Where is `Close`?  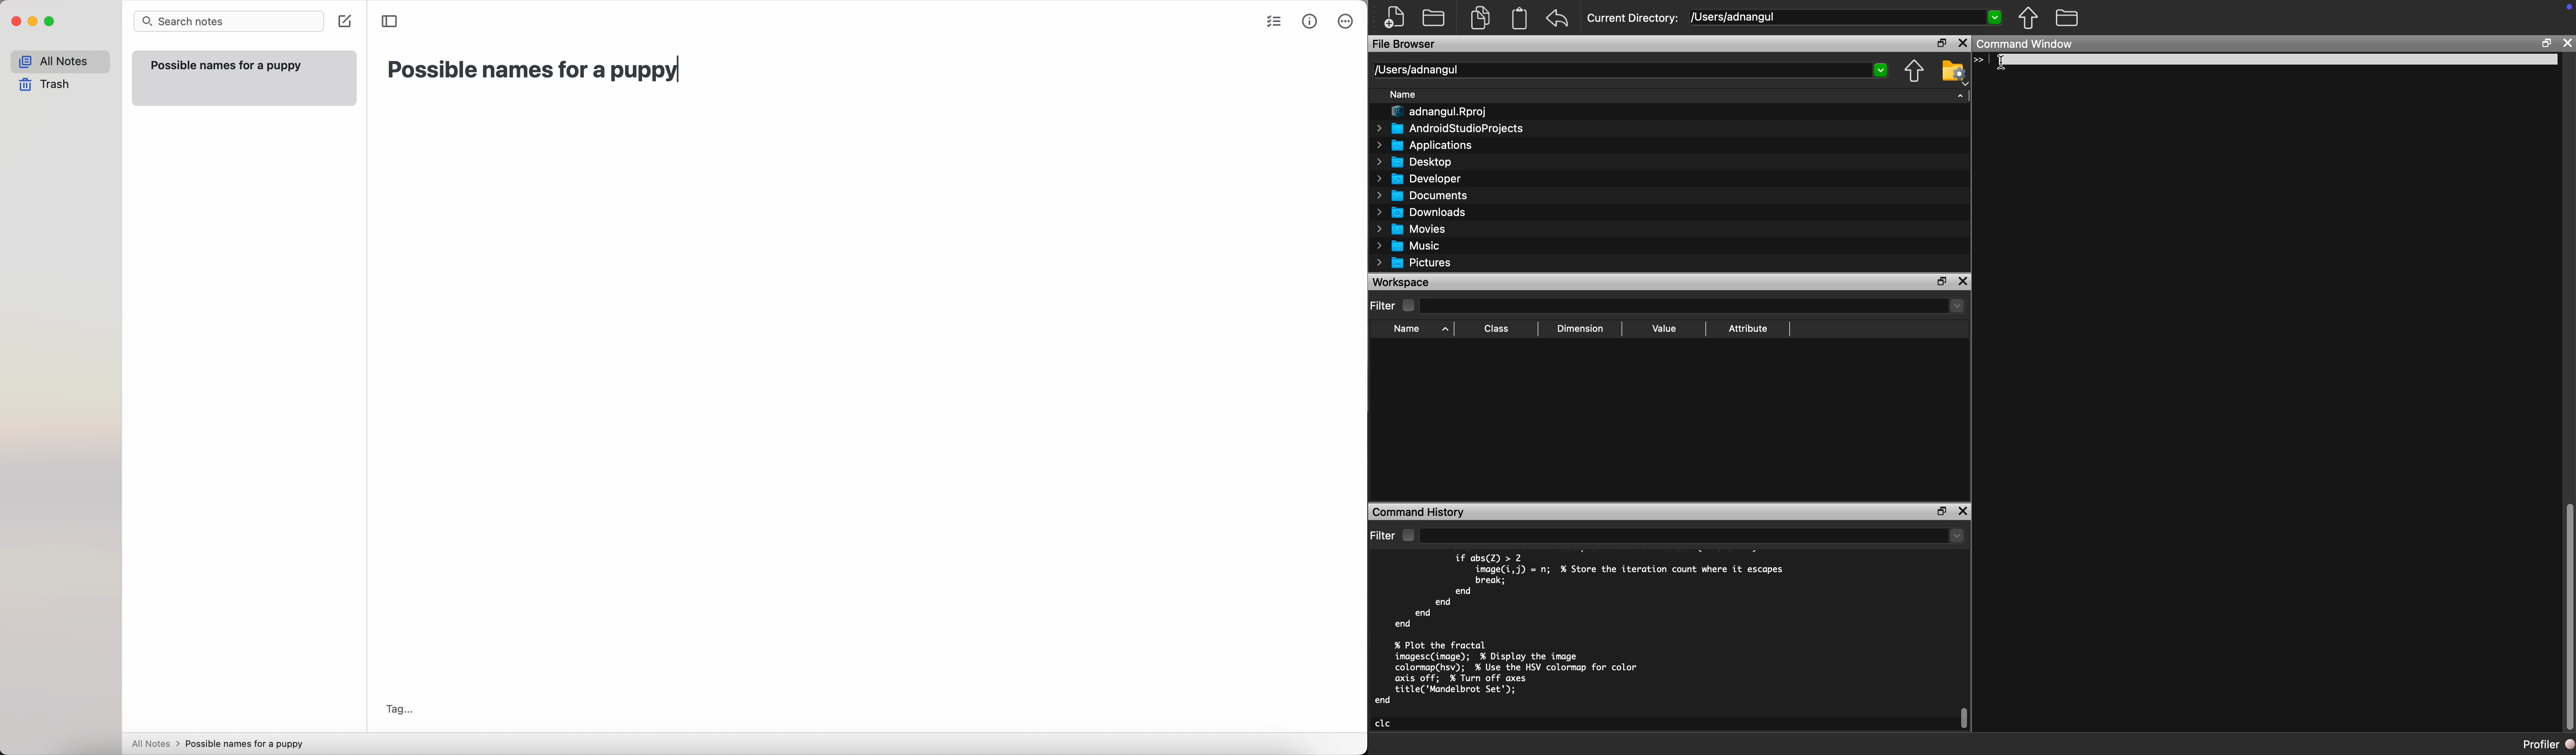 Close is located at coordinates (1964, 43).